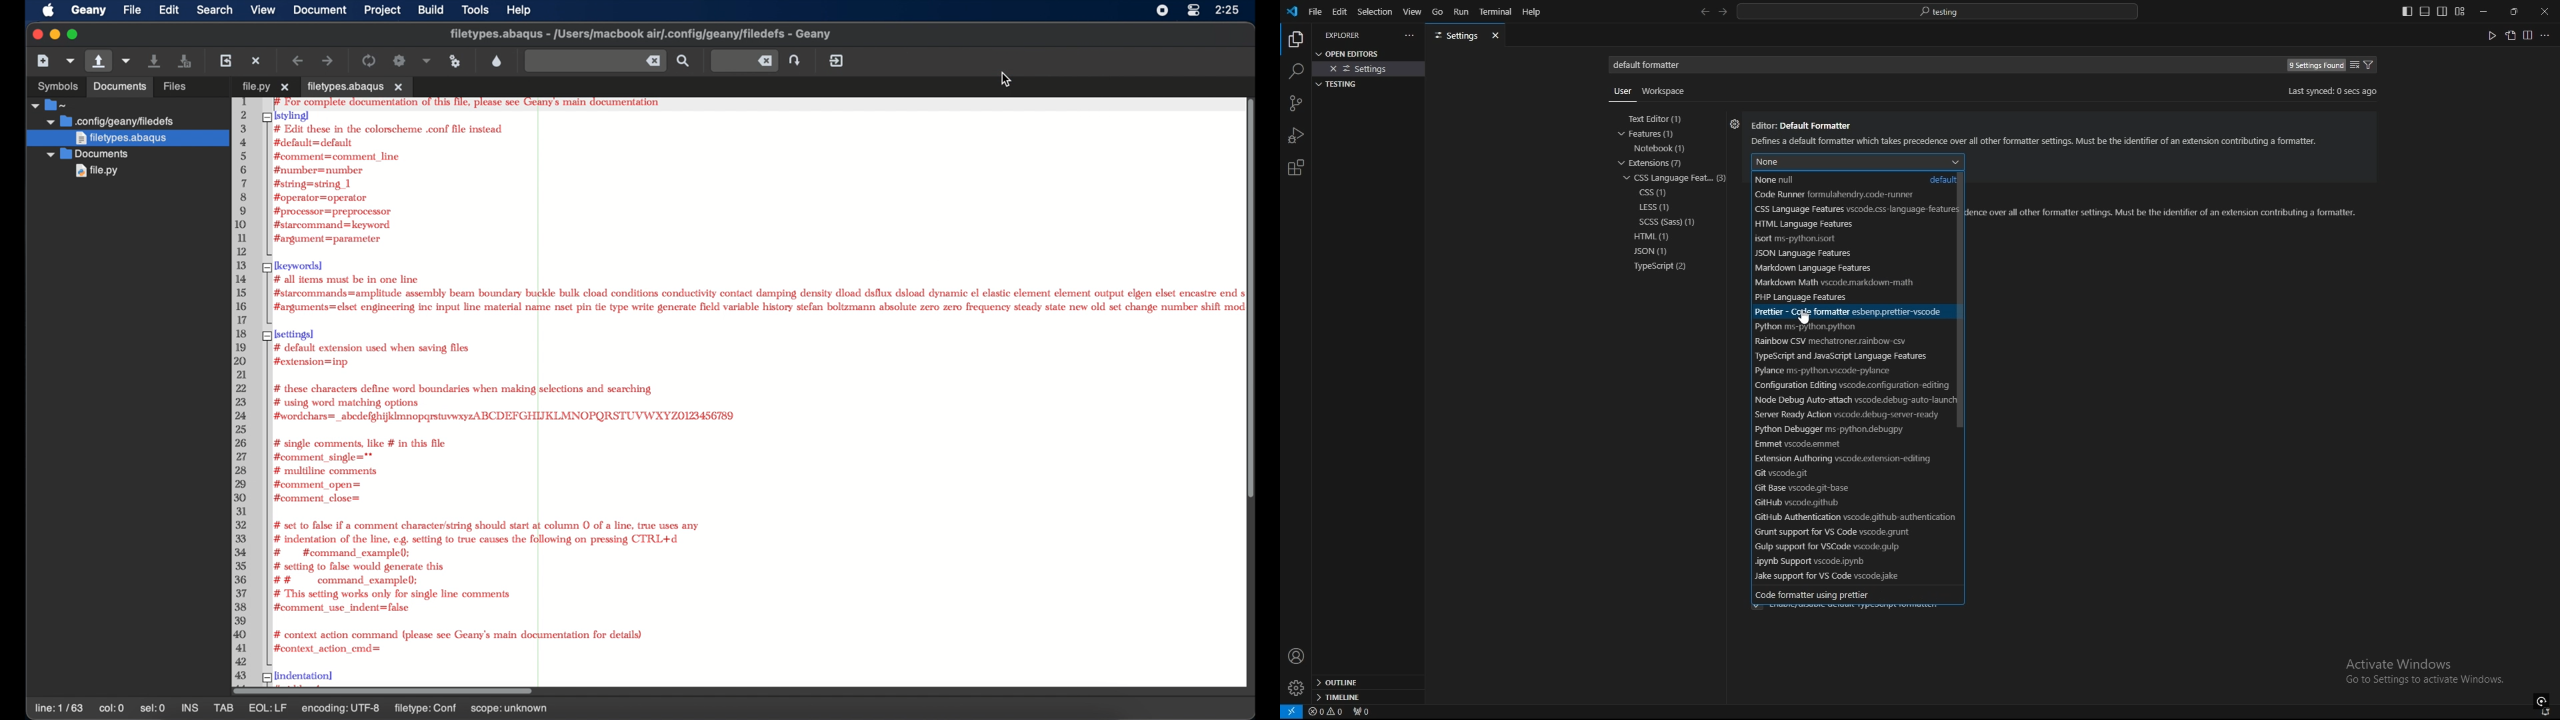 This screenshot has width=2576, height=728. What do you see at coordinates (1846, 415) in the screenshot?
I see `server ready action` at bounding box center [1846, 415].